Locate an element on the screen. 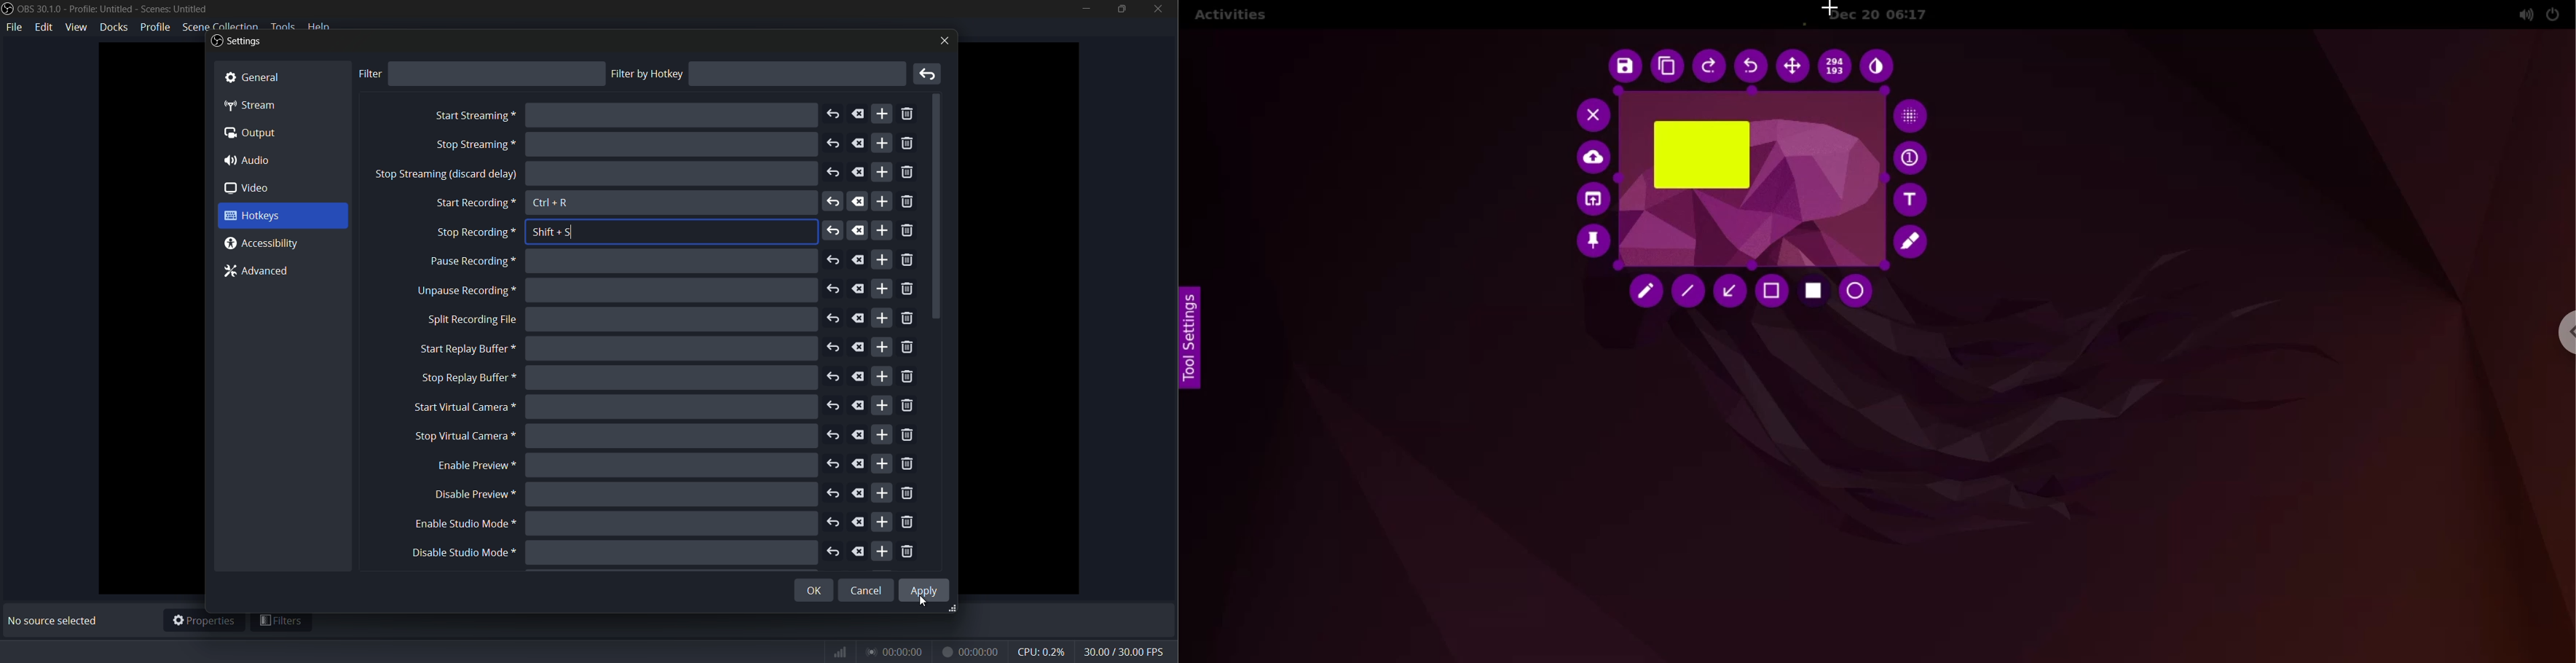 Image resolution: width=2576 pixels, height=672 pixels. delete is located at coordinates (859, 347).